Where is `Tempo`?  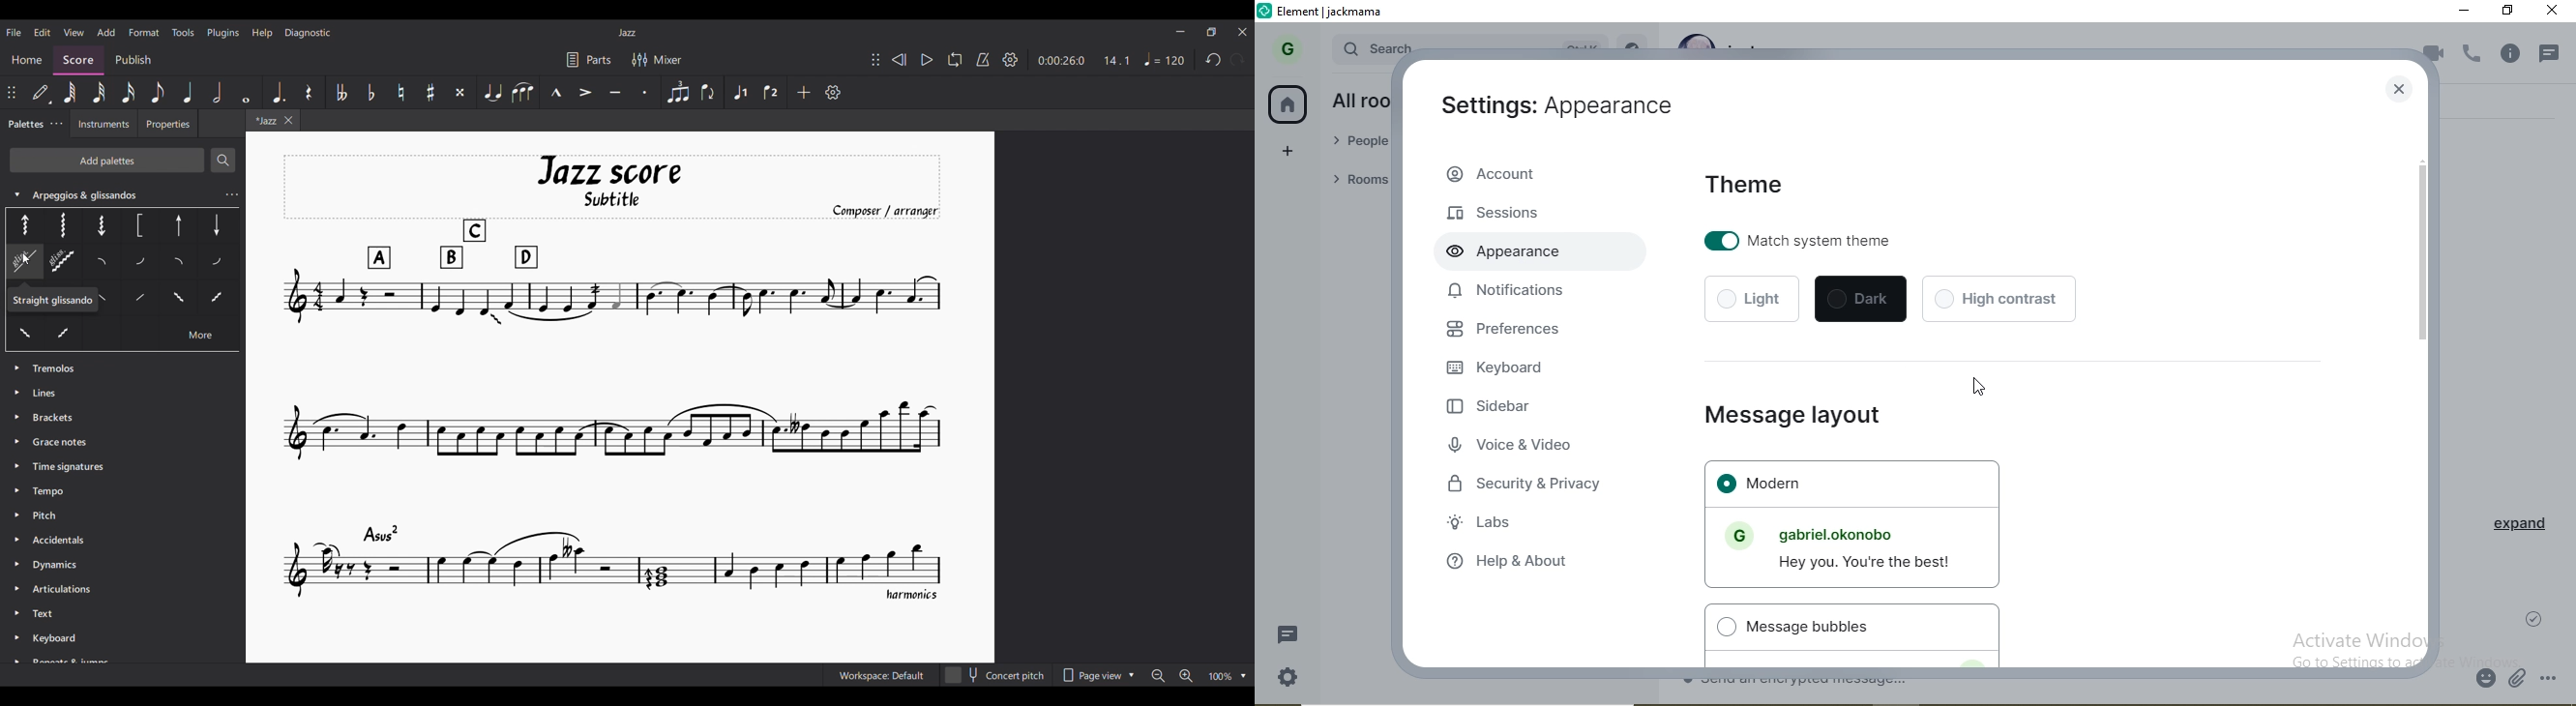 Tempo is located at coordinates (1165, 59).